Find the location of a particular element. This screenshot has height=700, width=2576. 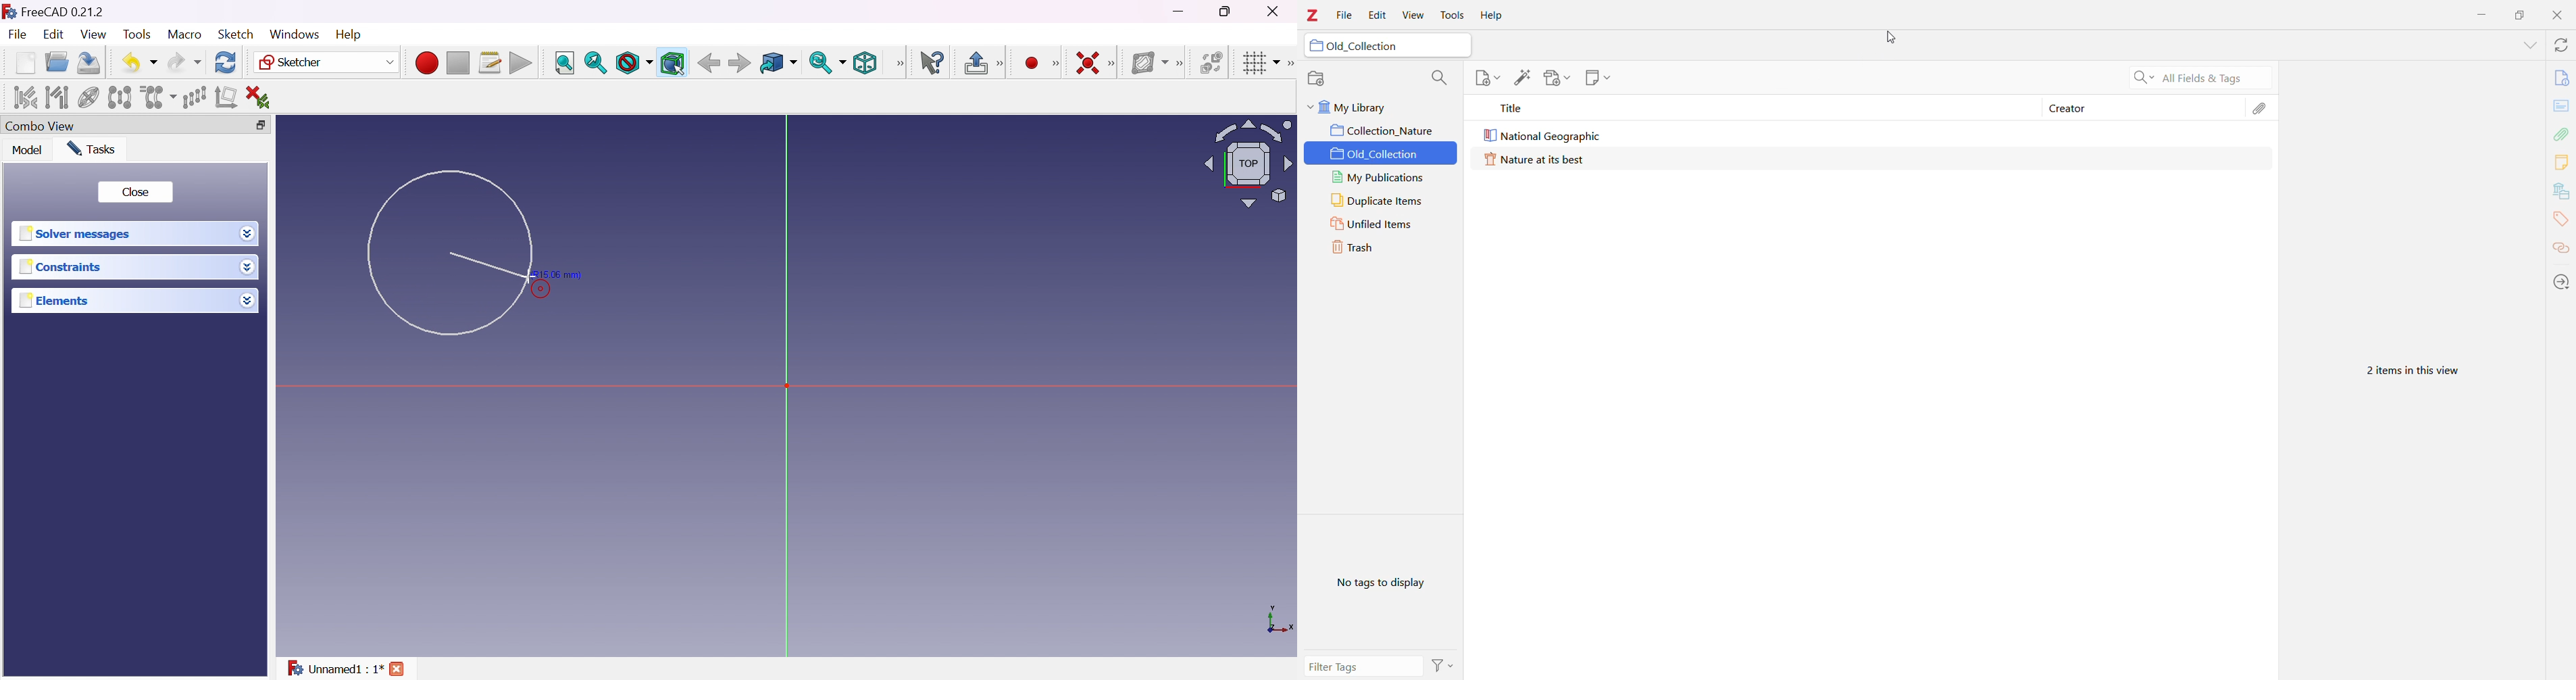

What's this? is located at coordinates (934, 63).